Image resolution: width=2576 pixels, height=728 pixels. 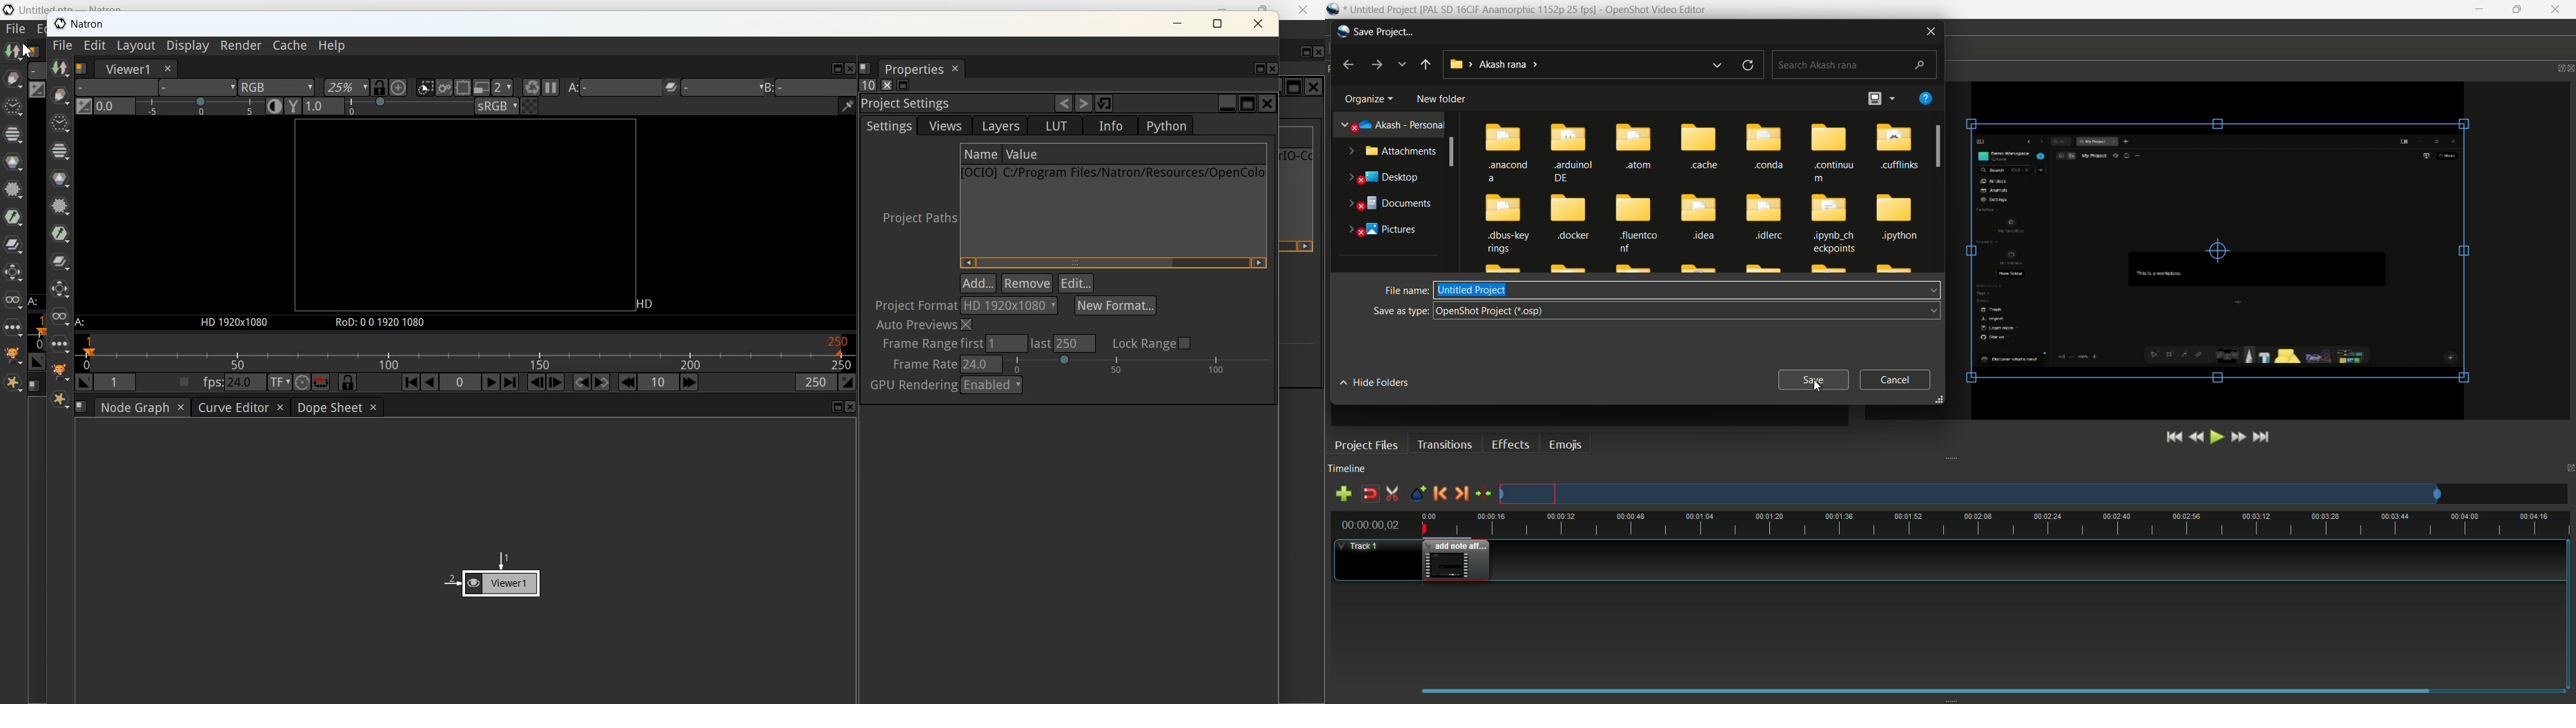 I want to click on .conda, so click(x=1769, y=151).